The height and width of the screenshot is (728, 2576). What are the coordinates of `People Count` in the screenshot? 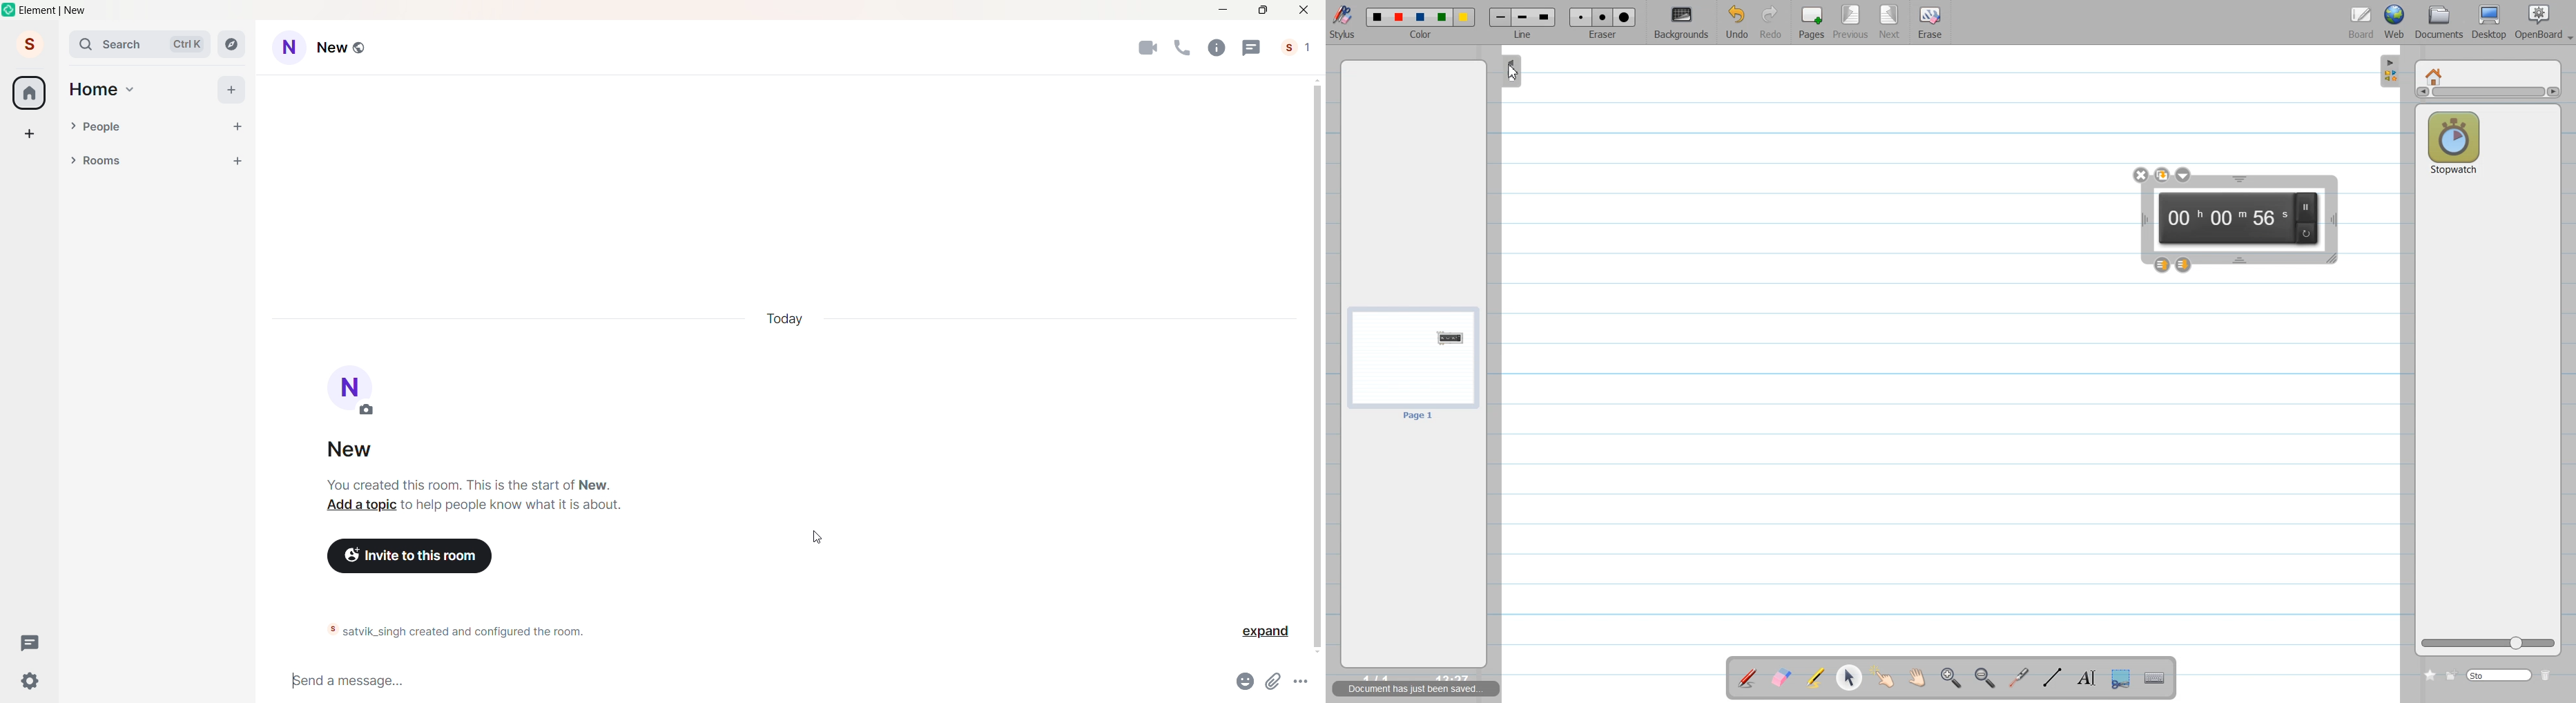 It's located at (1300, 47).